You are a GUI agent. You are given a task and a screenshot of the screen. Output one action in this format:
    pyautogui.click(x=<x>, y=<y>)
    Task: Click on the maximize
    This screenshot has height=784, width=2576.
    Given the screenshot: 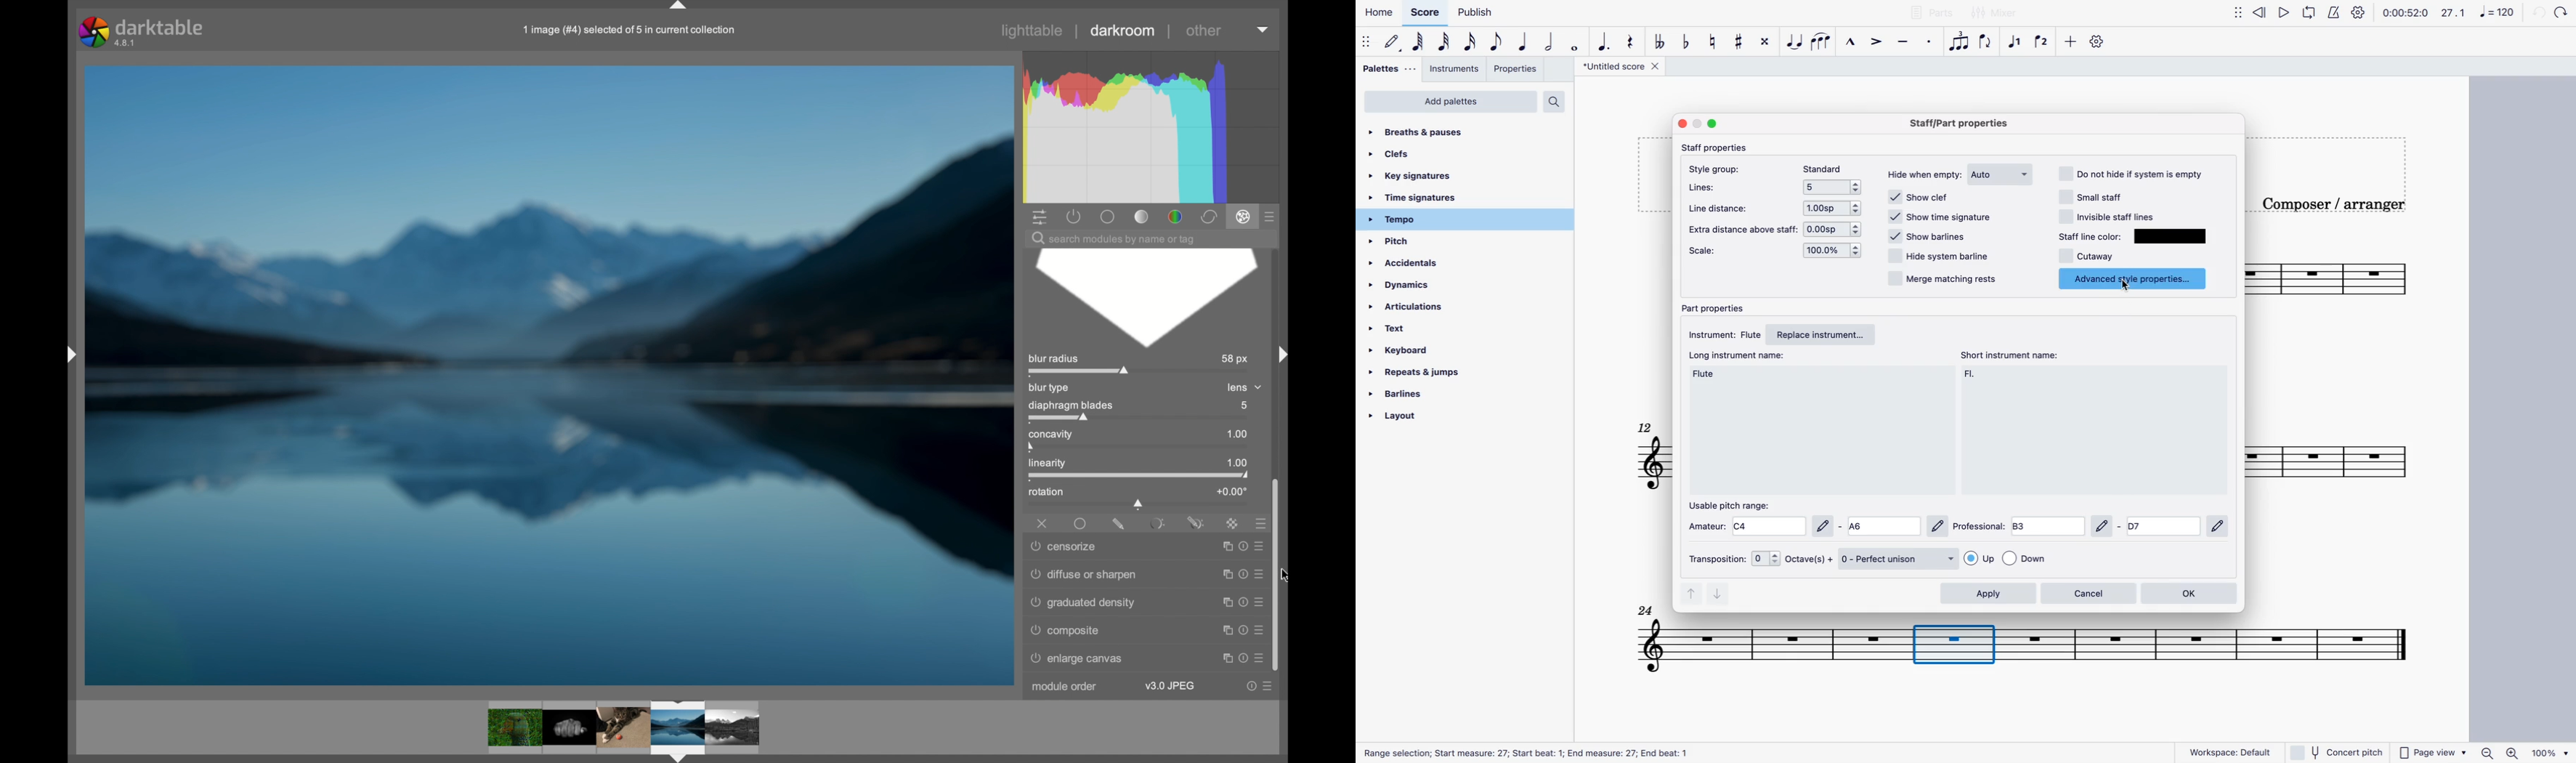 What is the action you would take?
    pyautogui.click(x=1223, y=628)
    